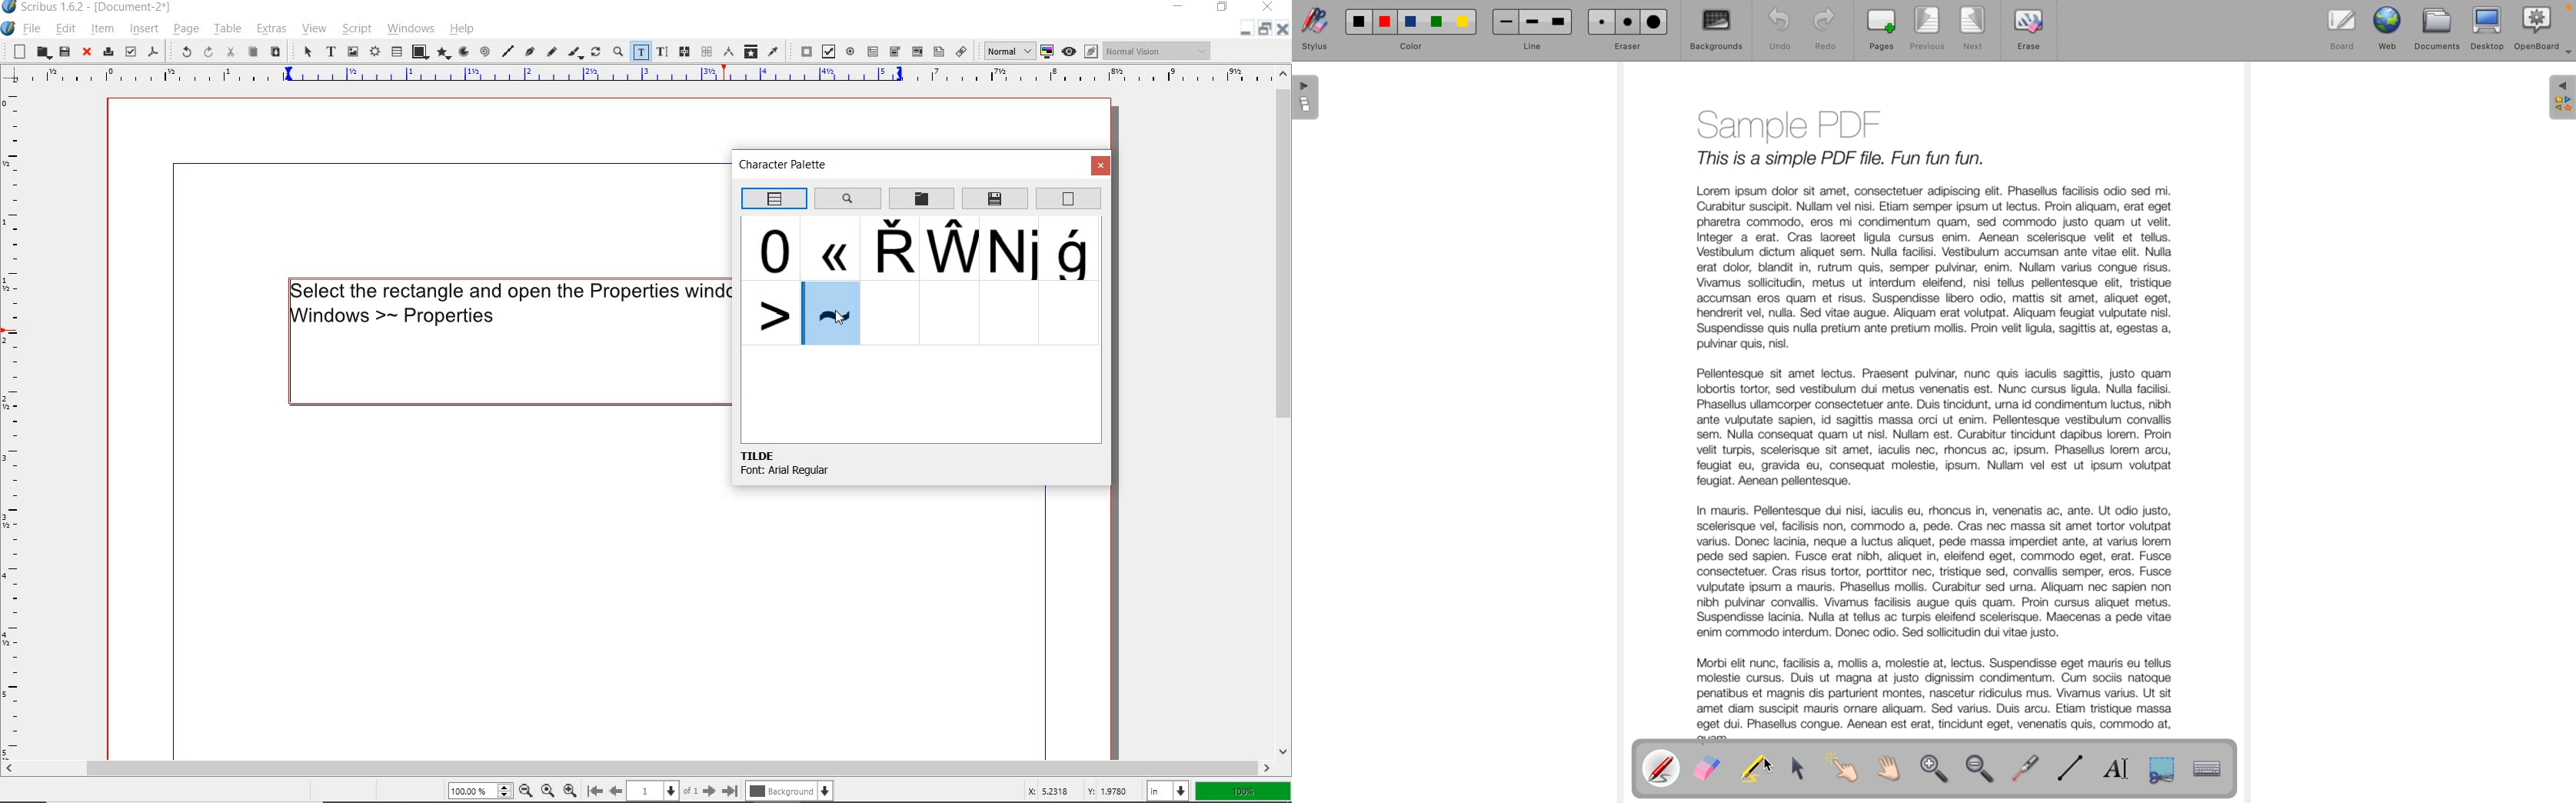 The height and width of the screenshot is (812, 2576). I want to click on paste, so click(276, 53).